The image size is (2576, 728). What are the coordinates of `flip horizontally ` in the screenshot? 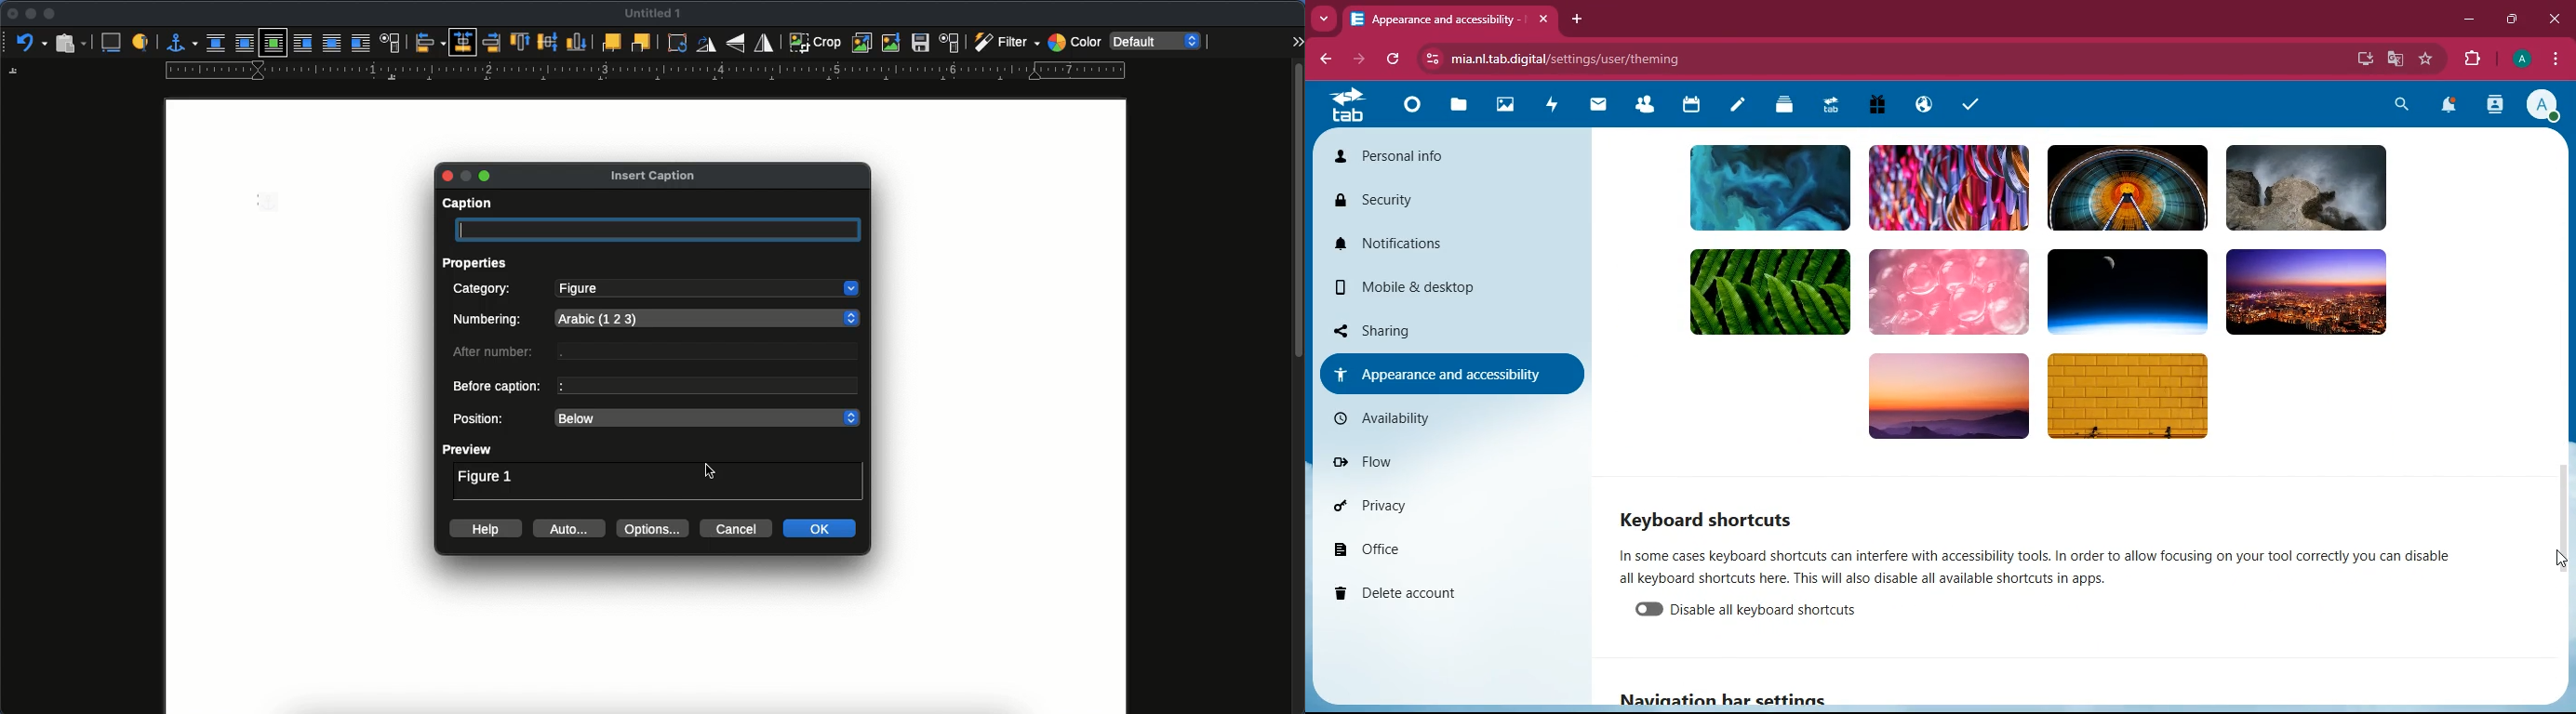 It's located at (763, 43).